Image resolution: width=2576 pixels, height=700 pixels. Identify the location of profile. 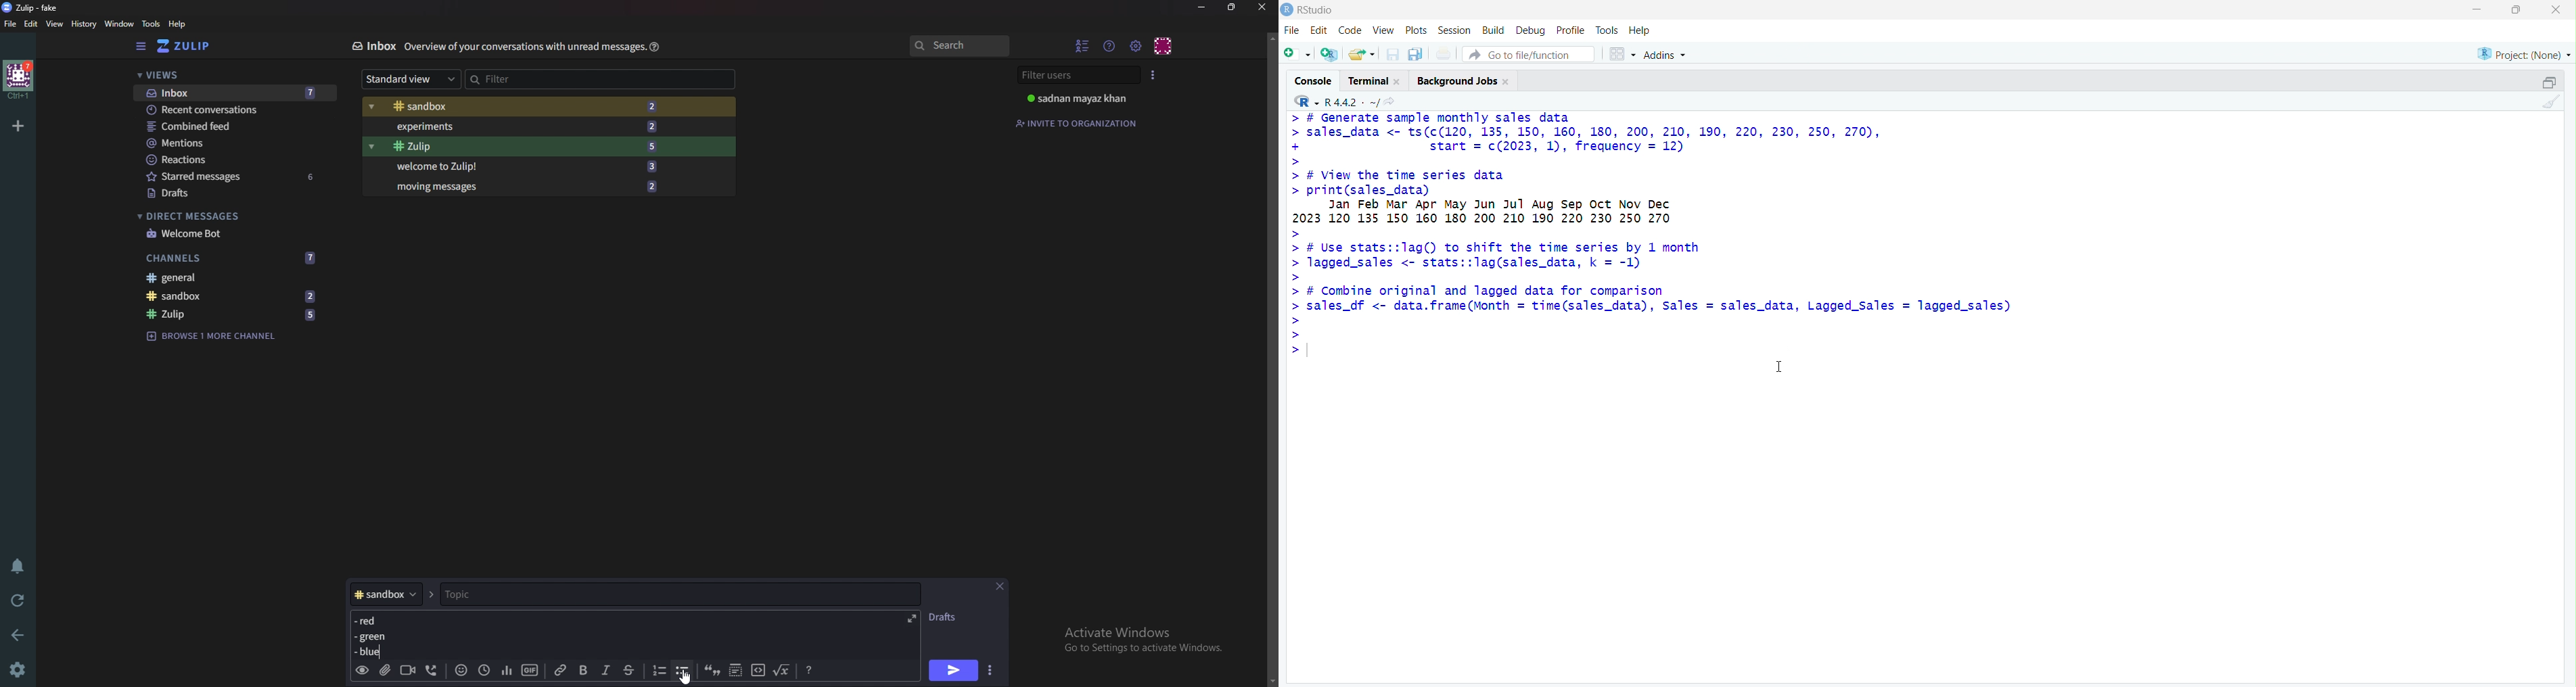
(1571, 30).